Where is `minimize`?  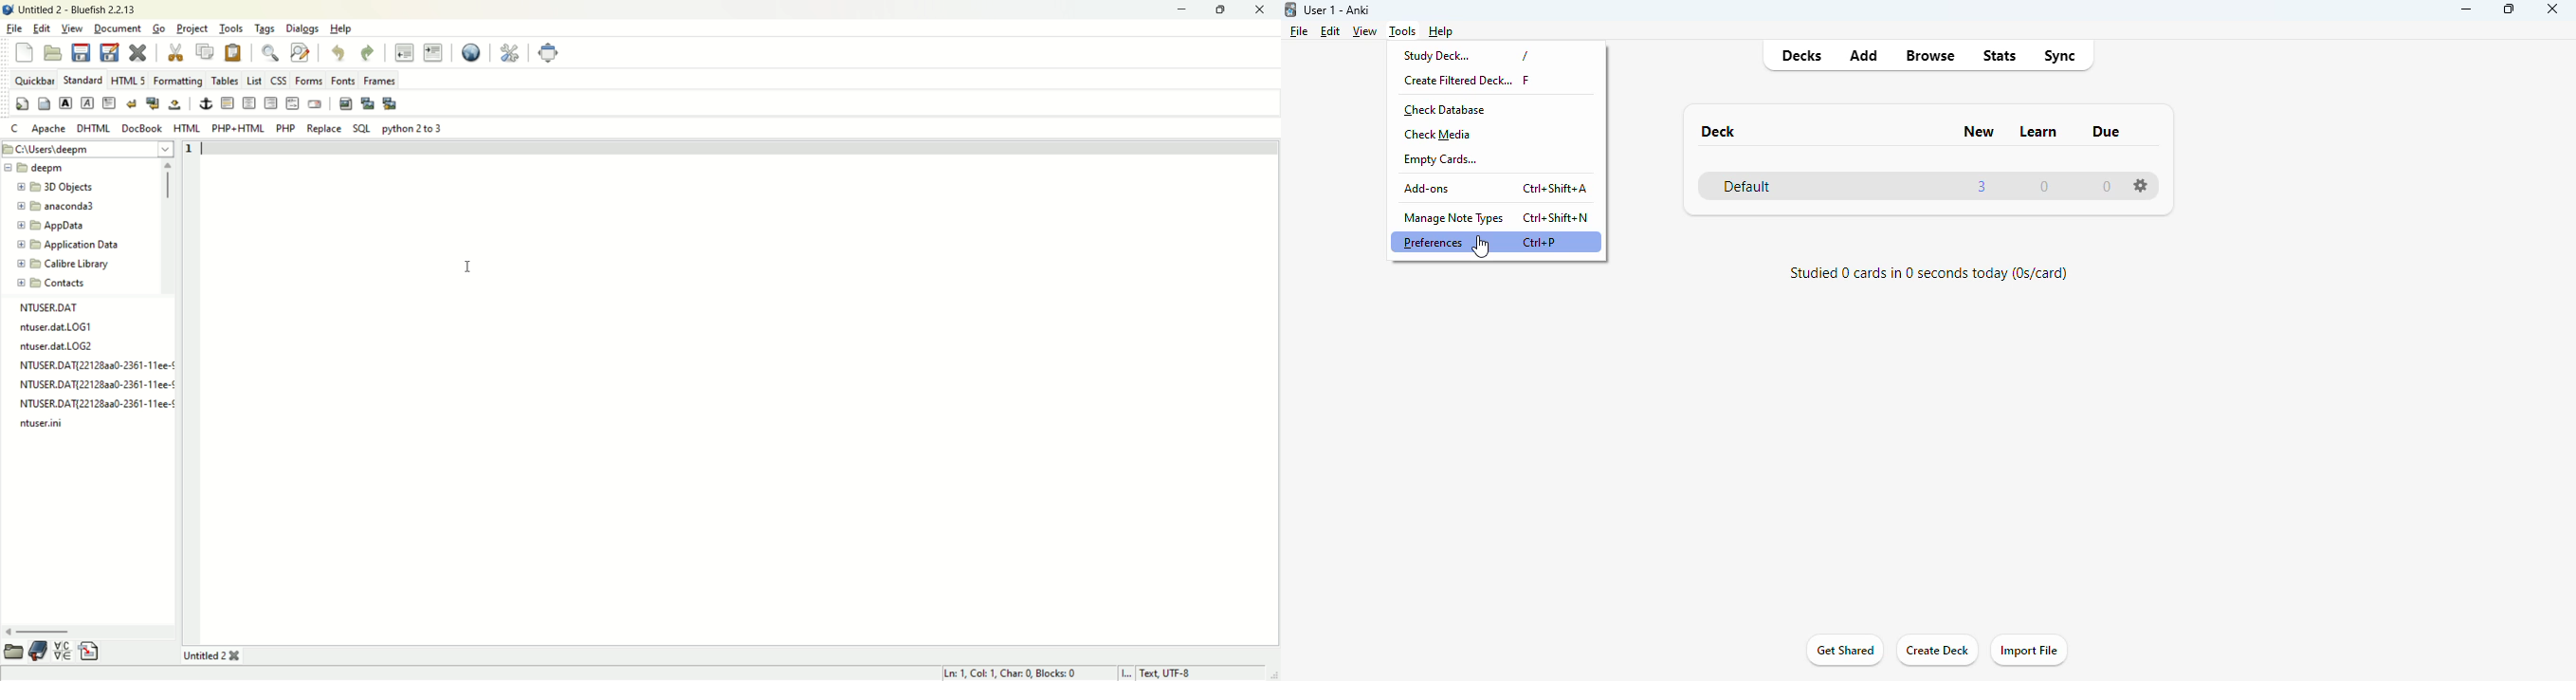 minimize is located at coordinates (1181, 10).